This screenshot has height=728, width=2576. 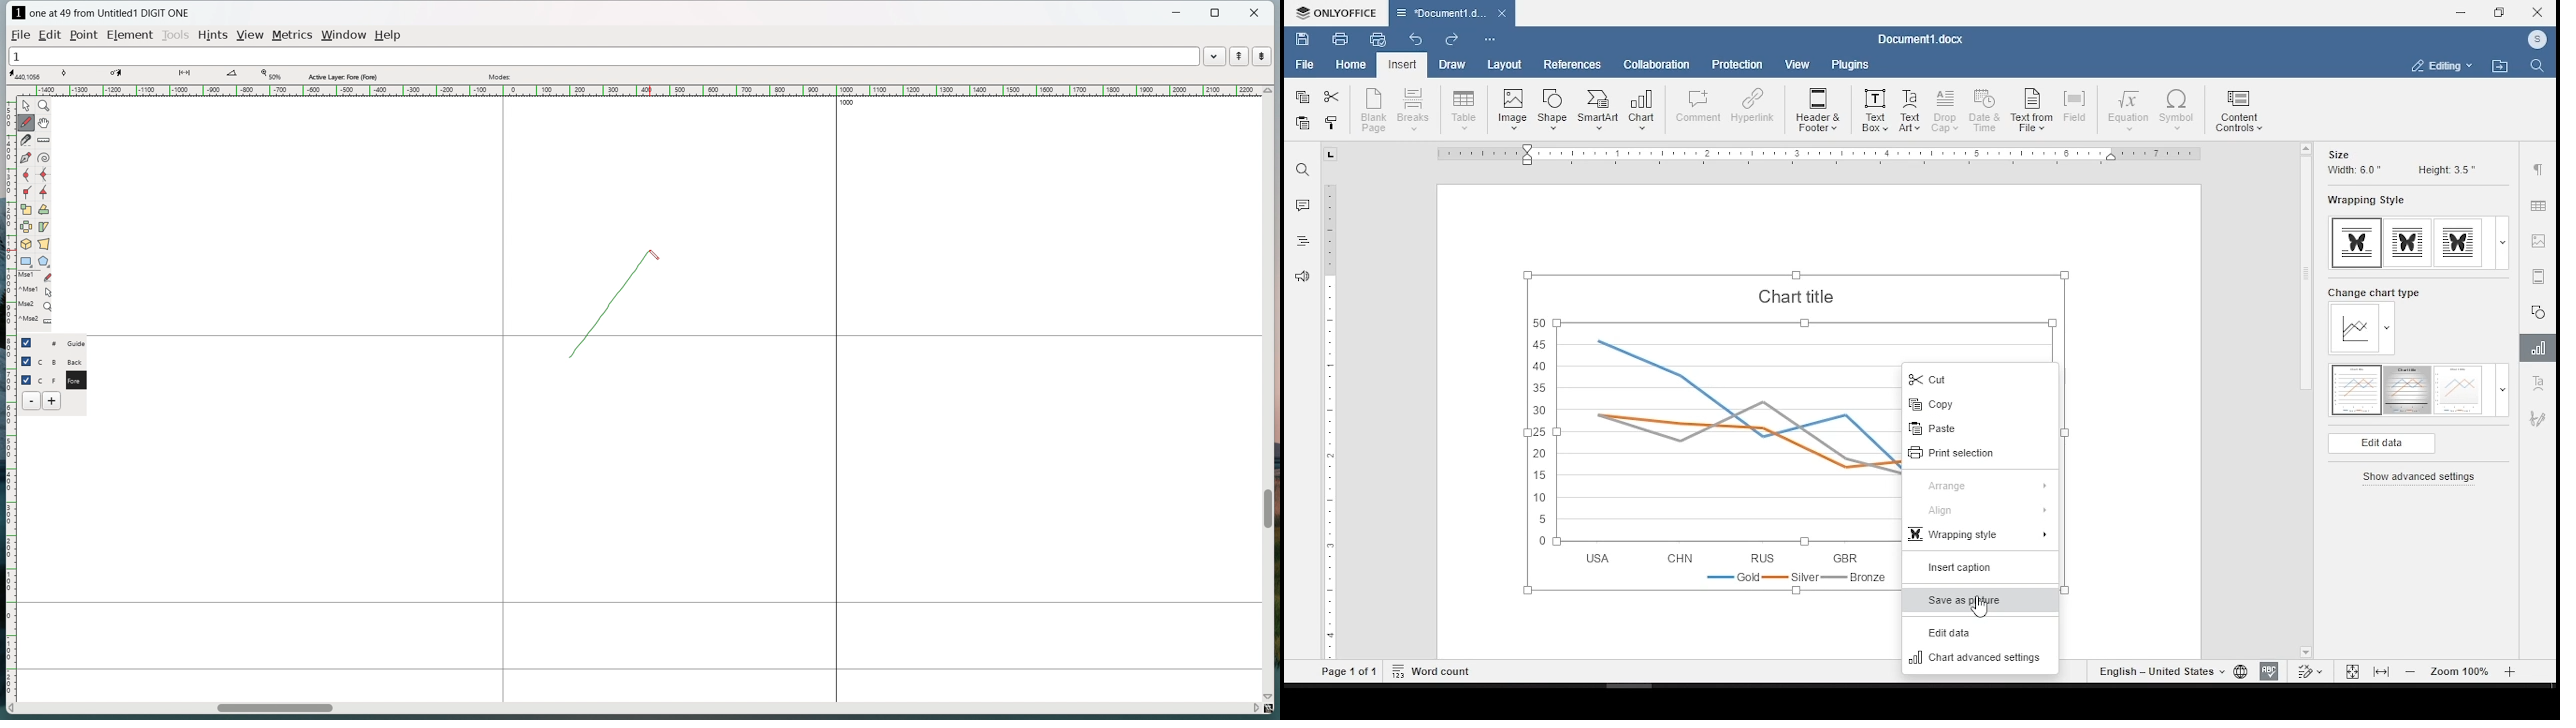 What do you see at coordinates (1254, 13) in the screenshot?
I see `close` at bounding box center [1254, 13].